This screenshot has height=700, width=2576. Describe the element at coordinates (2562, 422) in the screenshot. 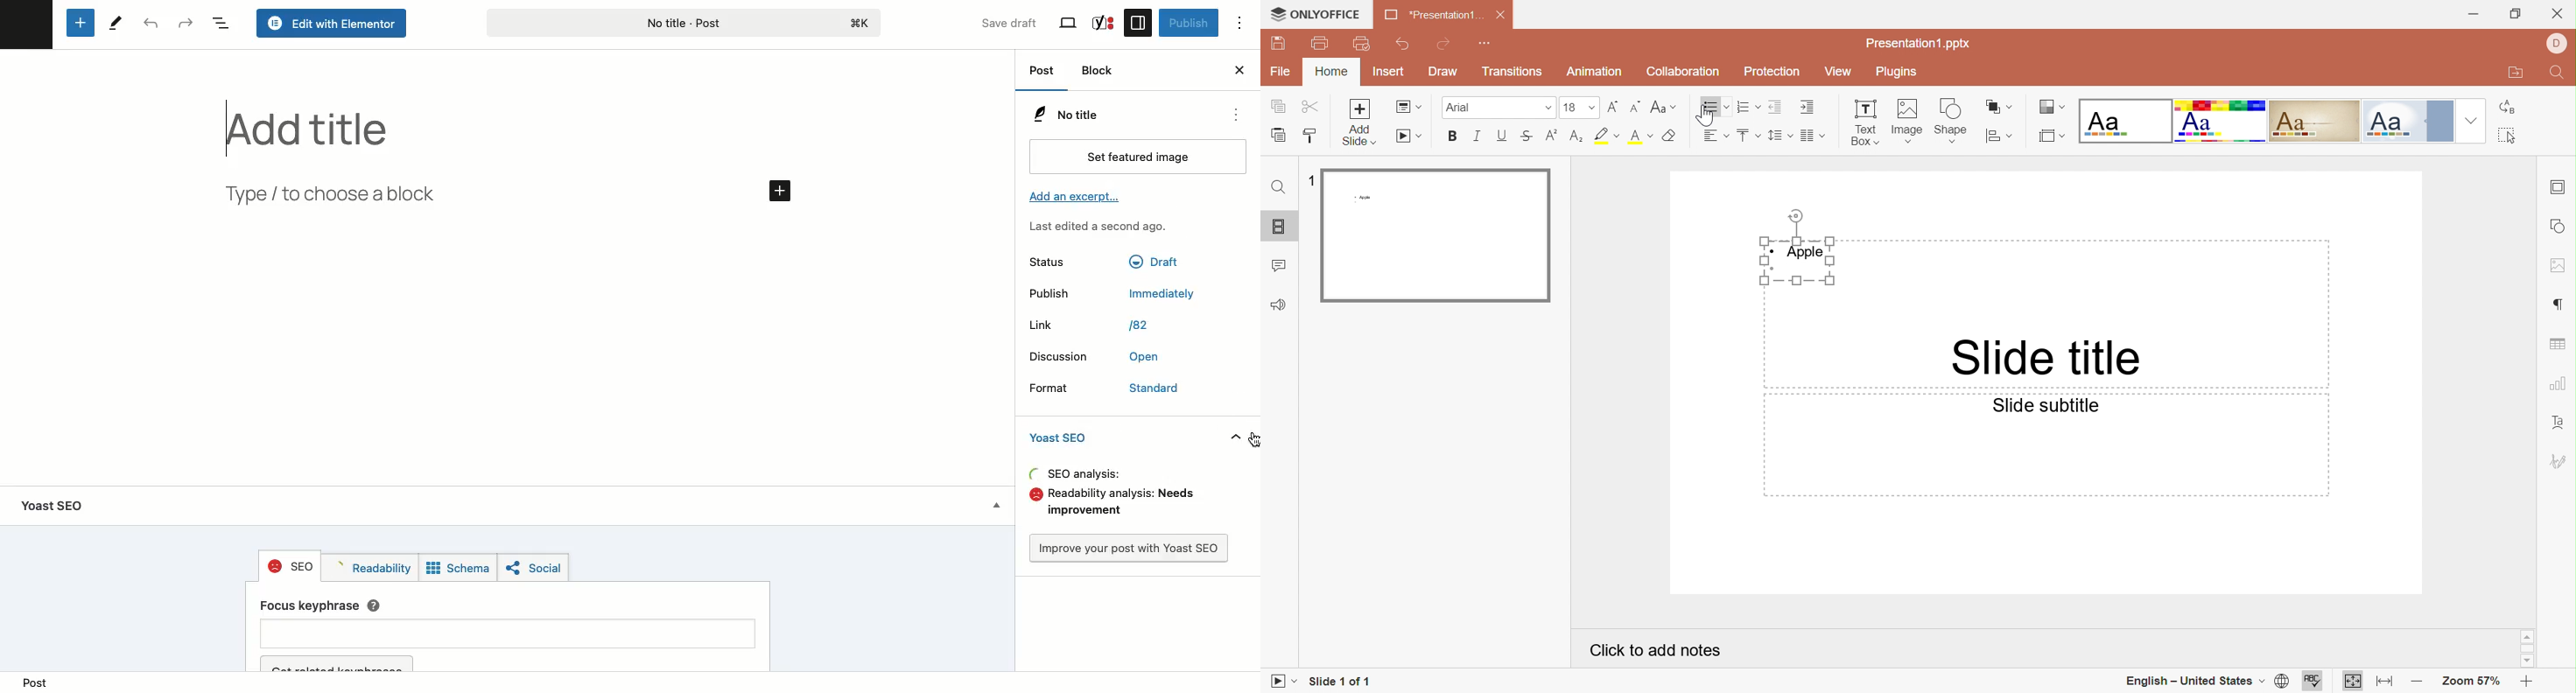

I see `Text Art settings` at that location.